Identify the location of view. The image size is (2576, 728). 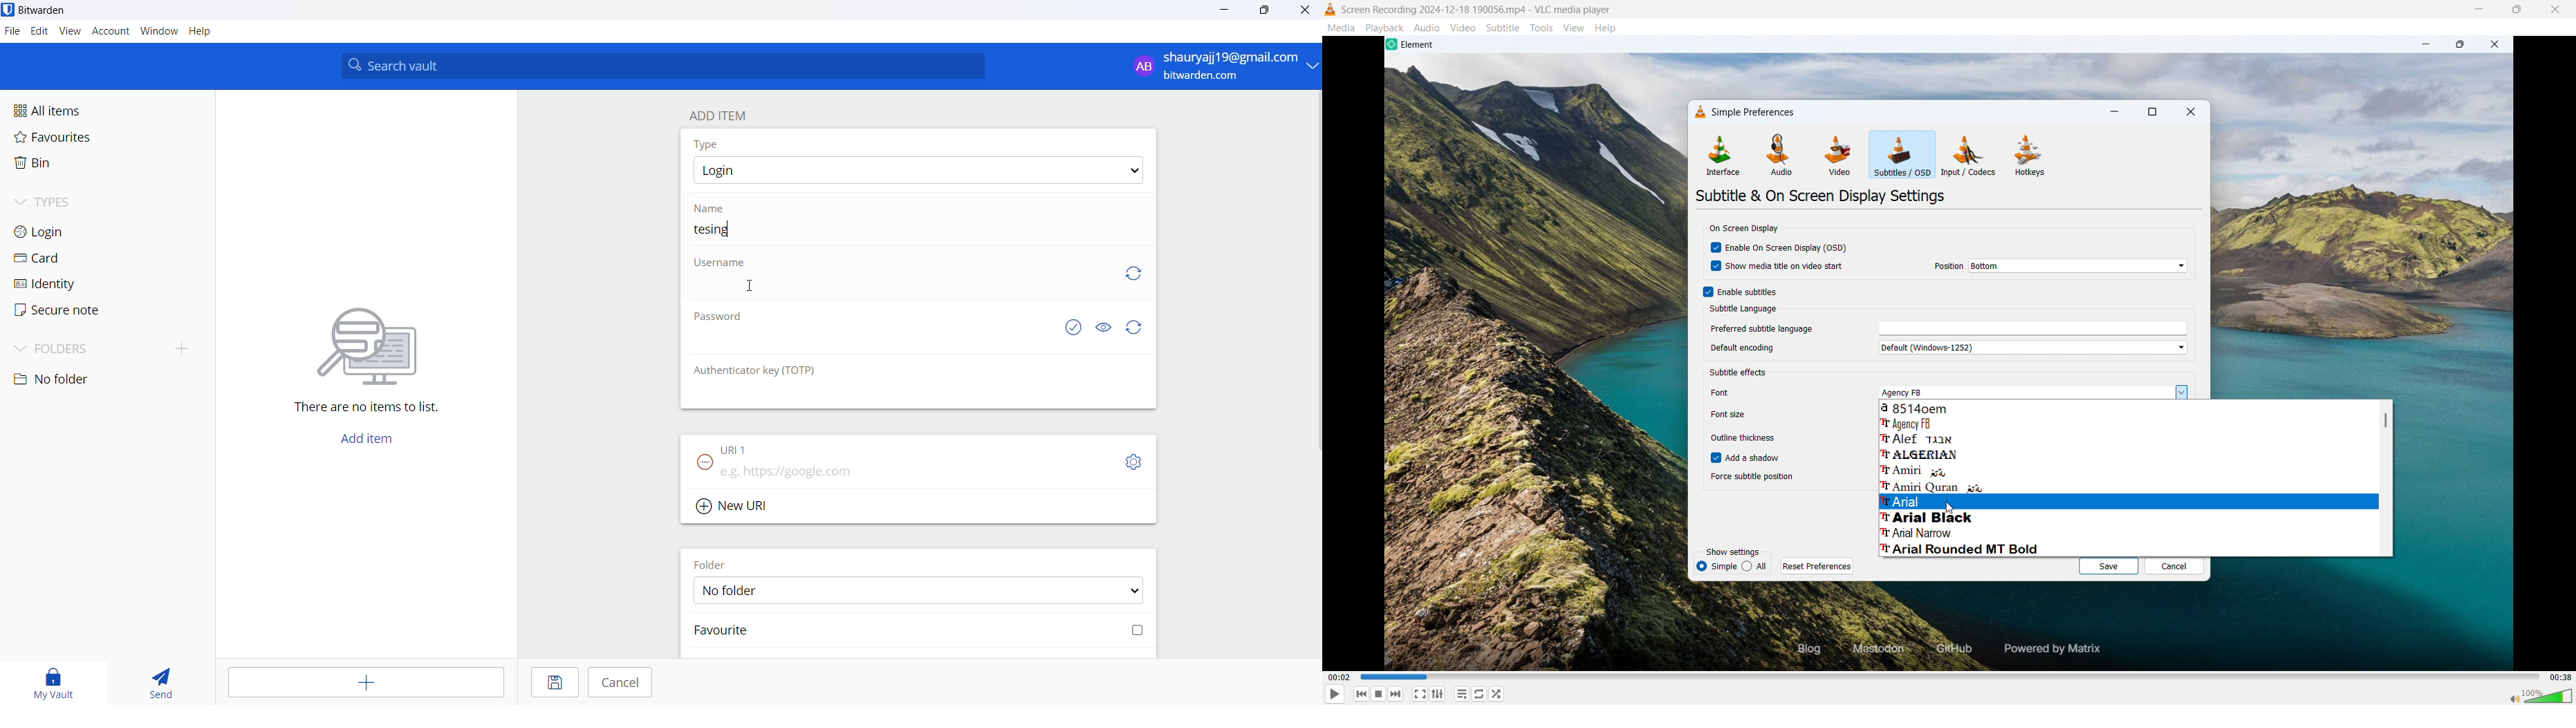
(1574, 29).